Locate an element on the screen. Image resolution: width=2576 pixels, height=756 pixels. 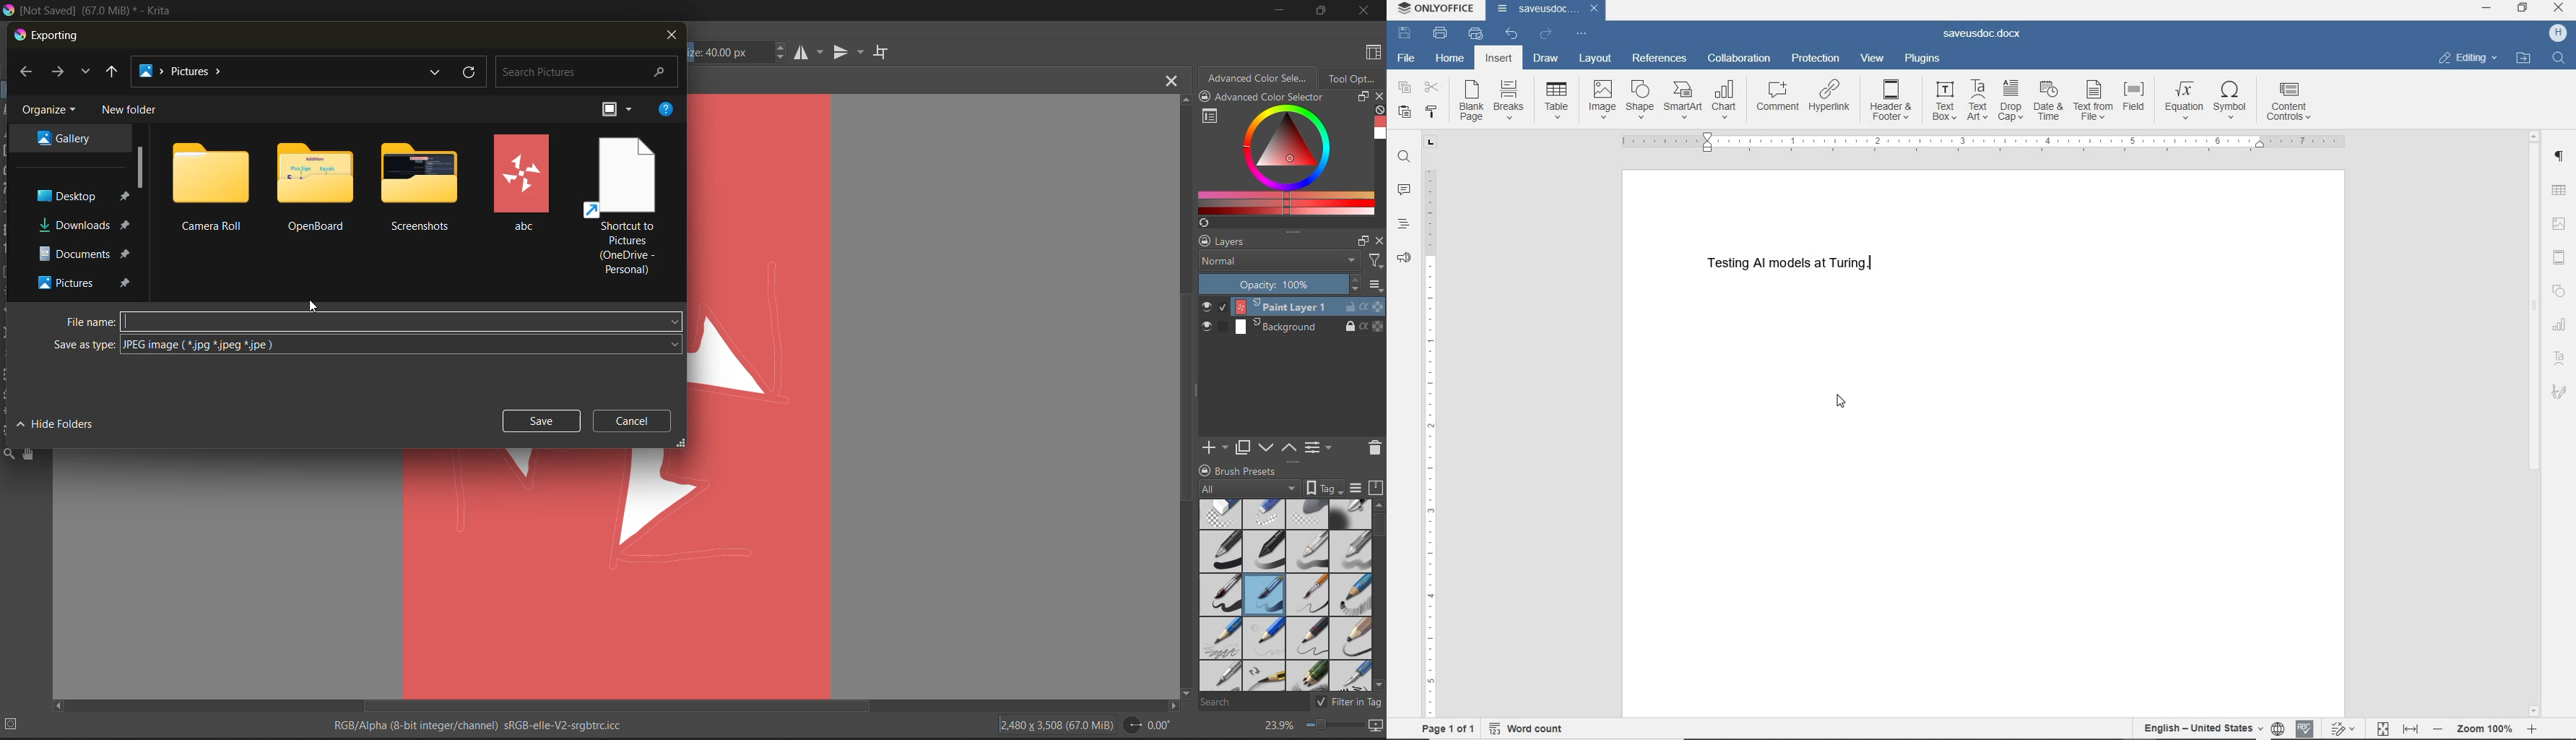
recent  is located at coordinates (87, 72).